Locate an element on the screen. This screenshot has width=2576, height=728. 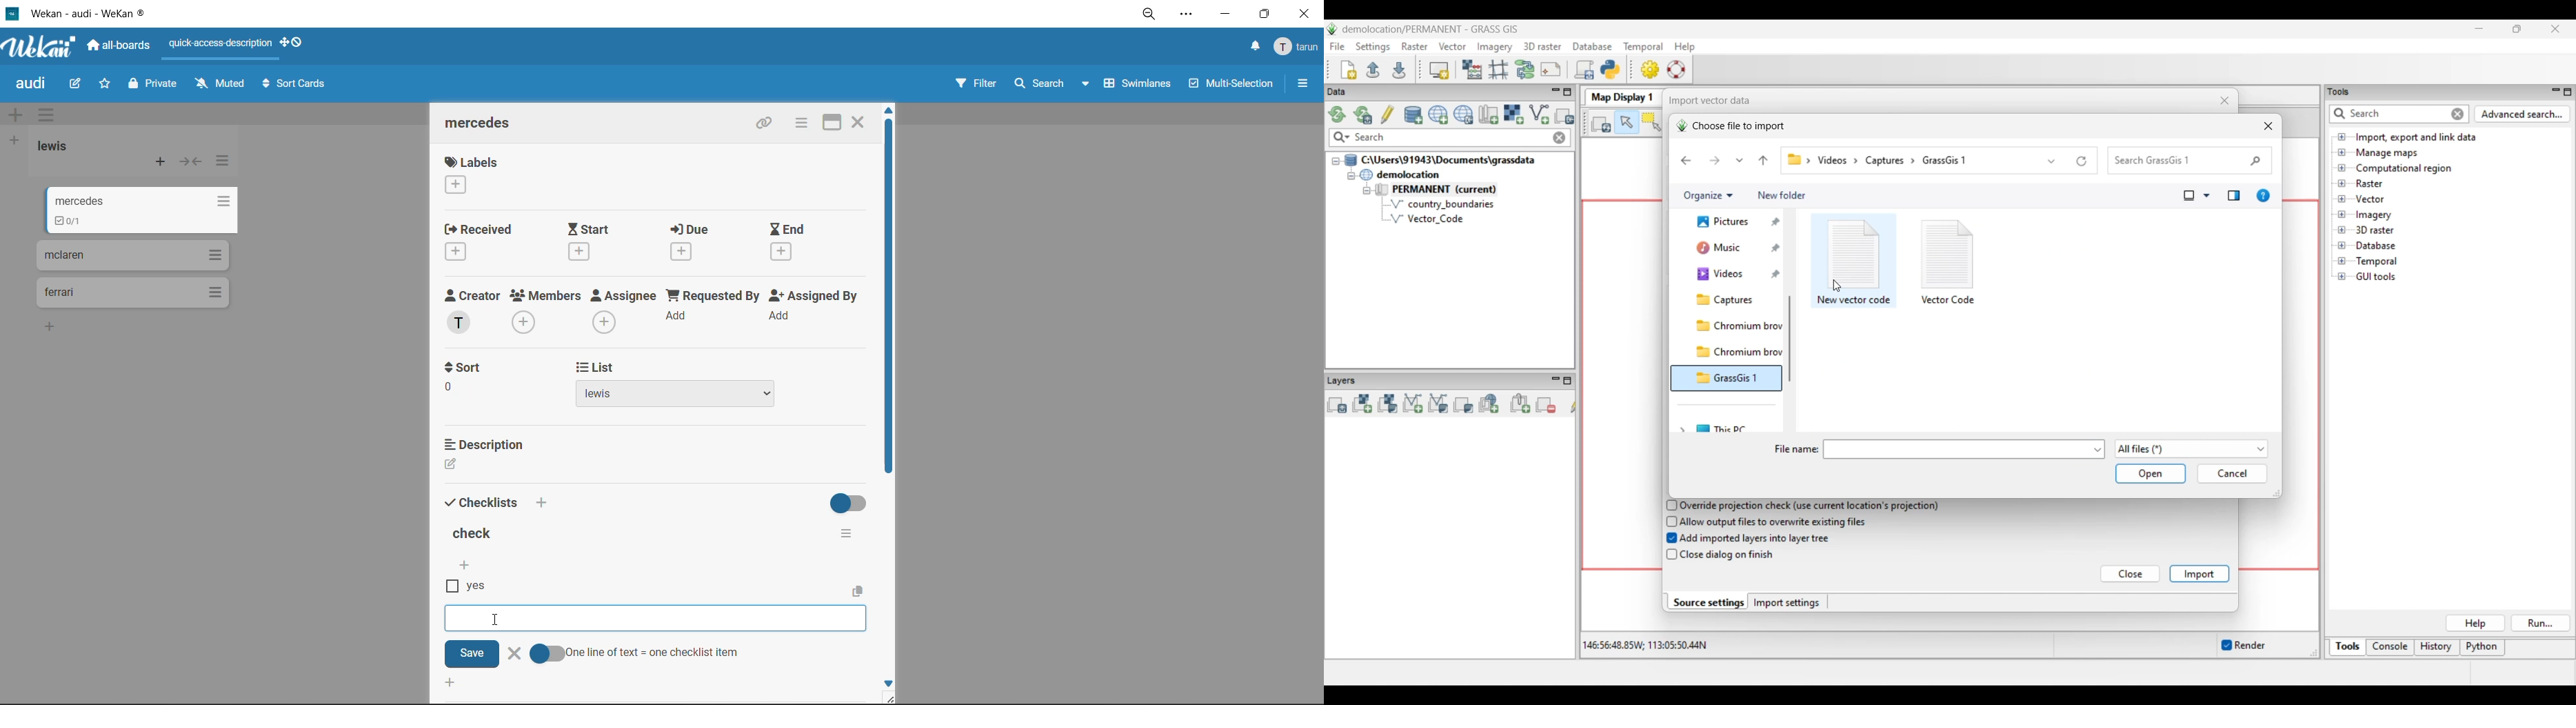
desscription is located at coordinates (487, 444).